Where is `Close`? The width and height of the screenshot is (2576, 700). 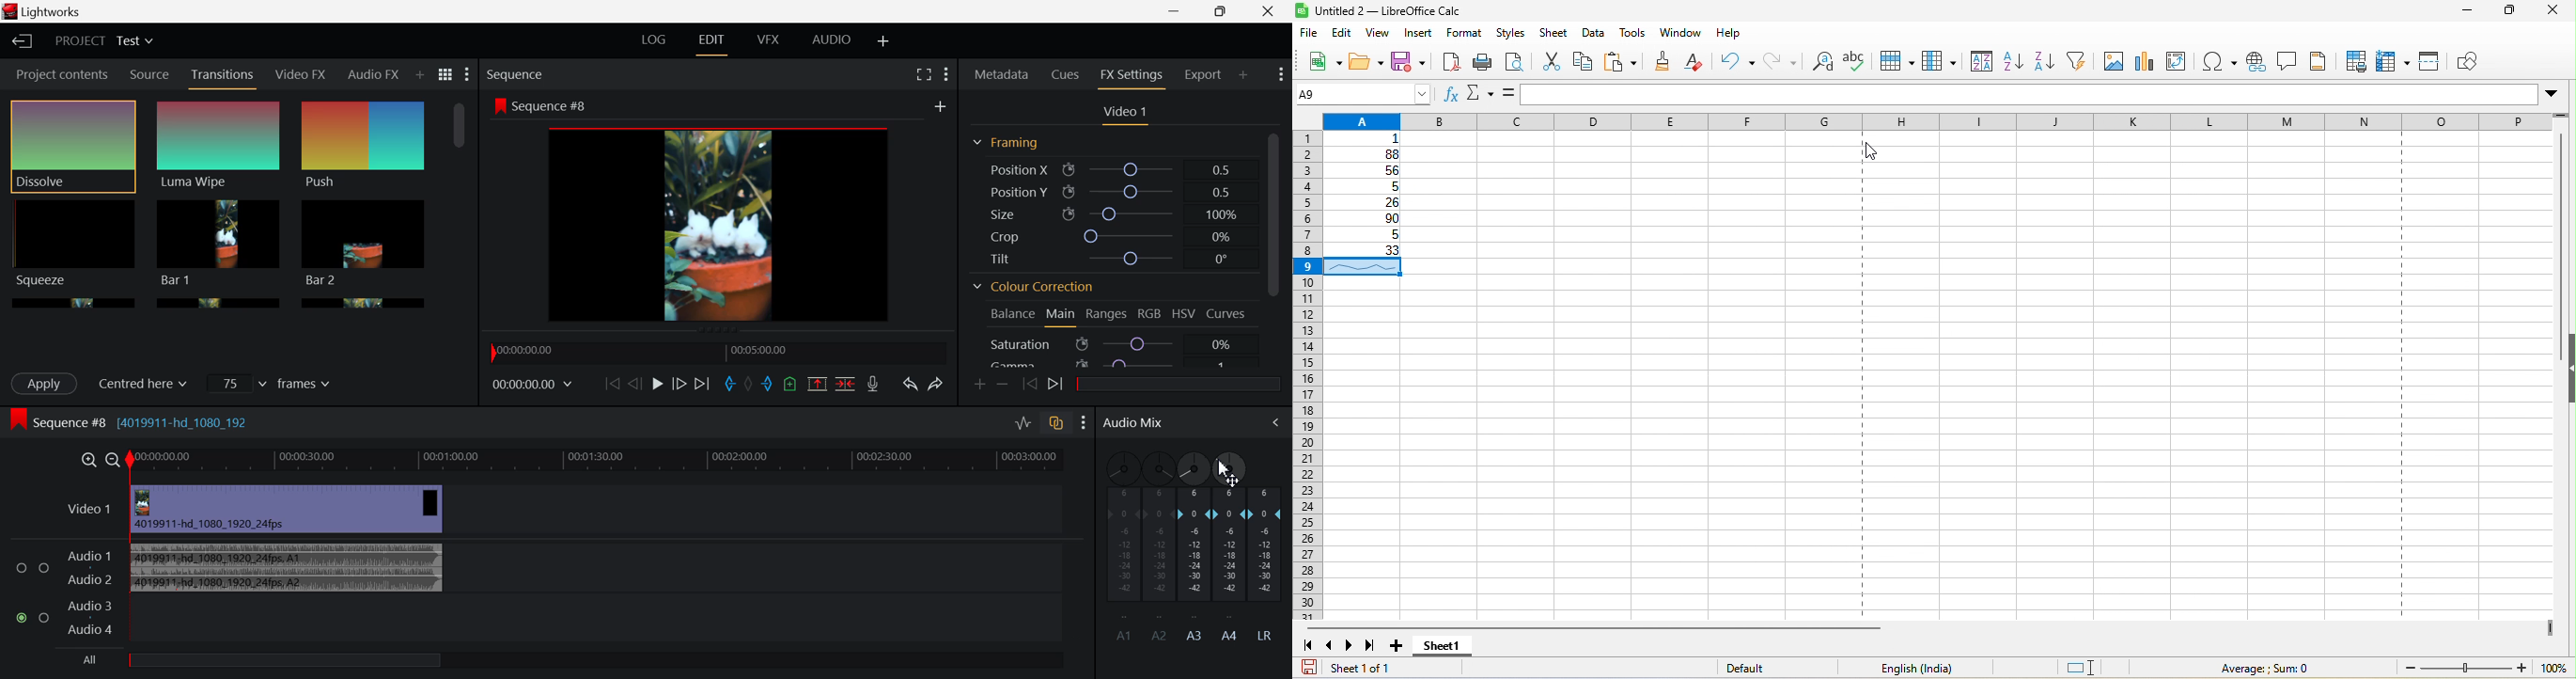
Close is located at coordinates (1269, 12).